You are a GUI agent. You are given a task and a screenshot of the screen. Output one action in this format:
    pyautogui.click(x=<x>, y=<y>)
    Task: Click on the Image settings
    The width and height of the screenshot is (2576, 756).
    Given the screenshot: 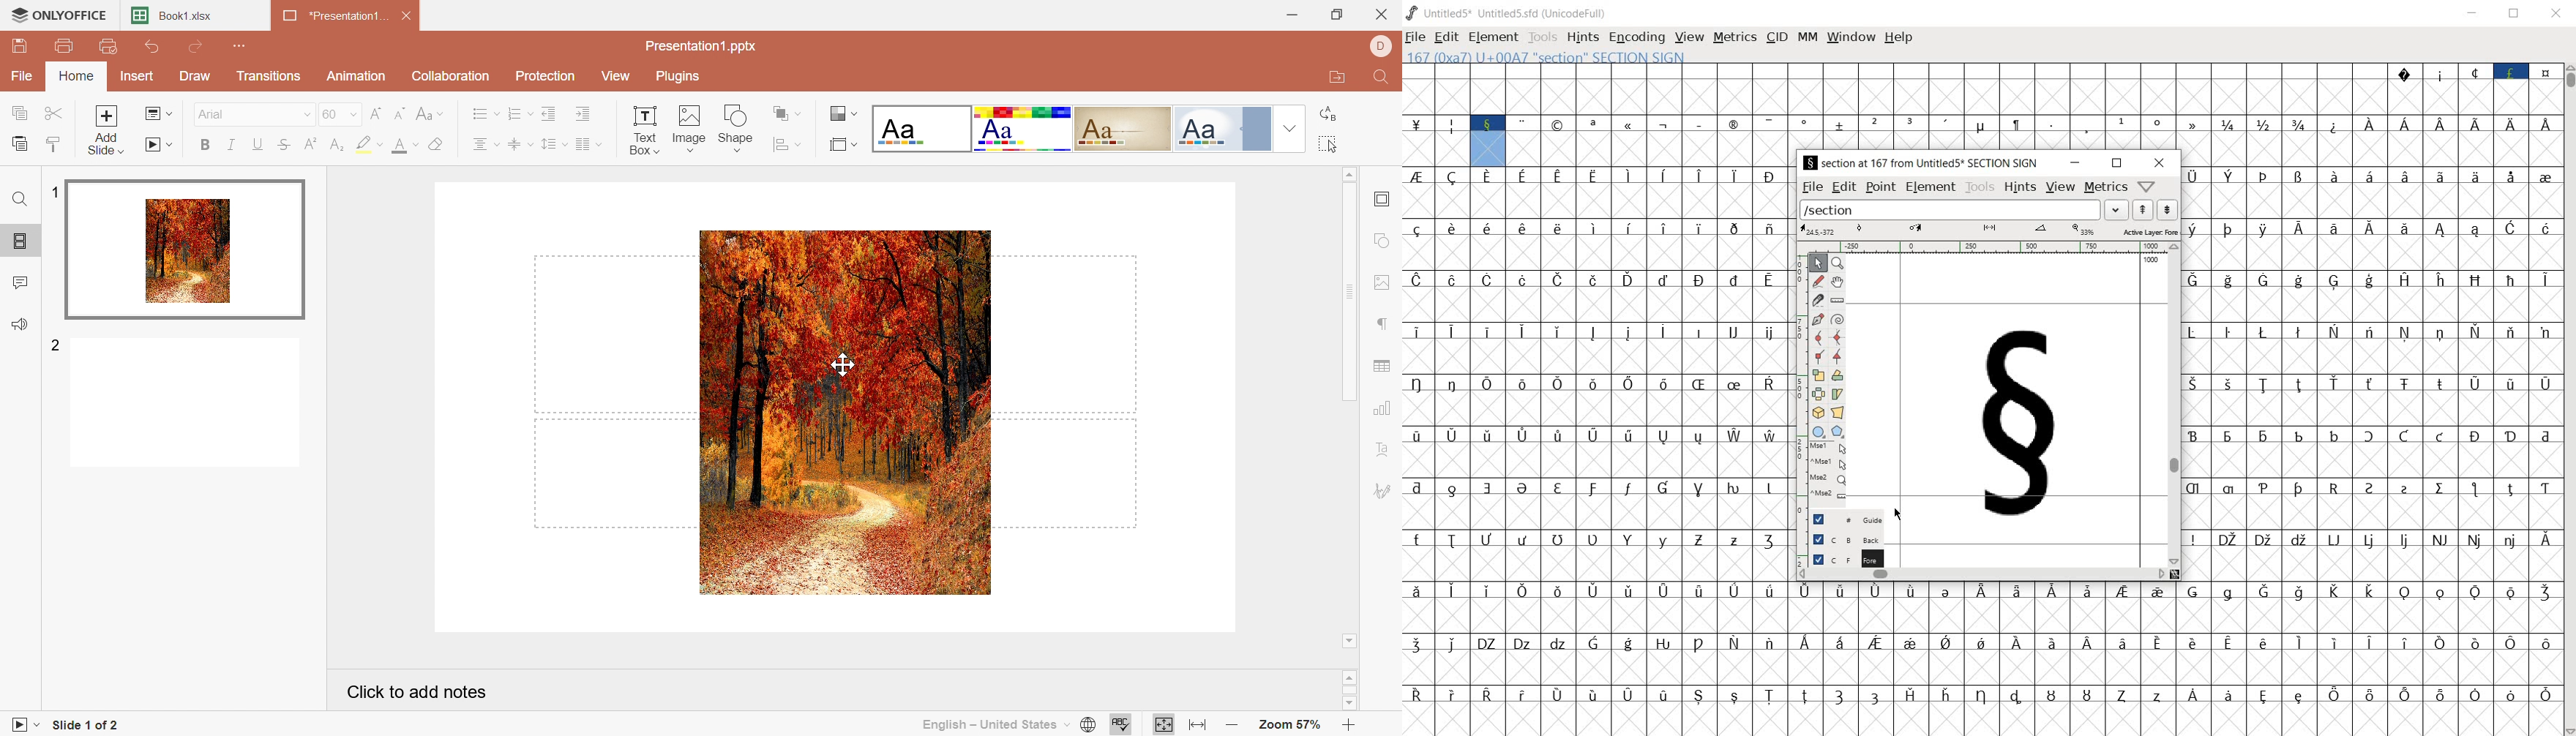 What is the action you would take?
    pyautogui.click(x=1381, y=283)
    